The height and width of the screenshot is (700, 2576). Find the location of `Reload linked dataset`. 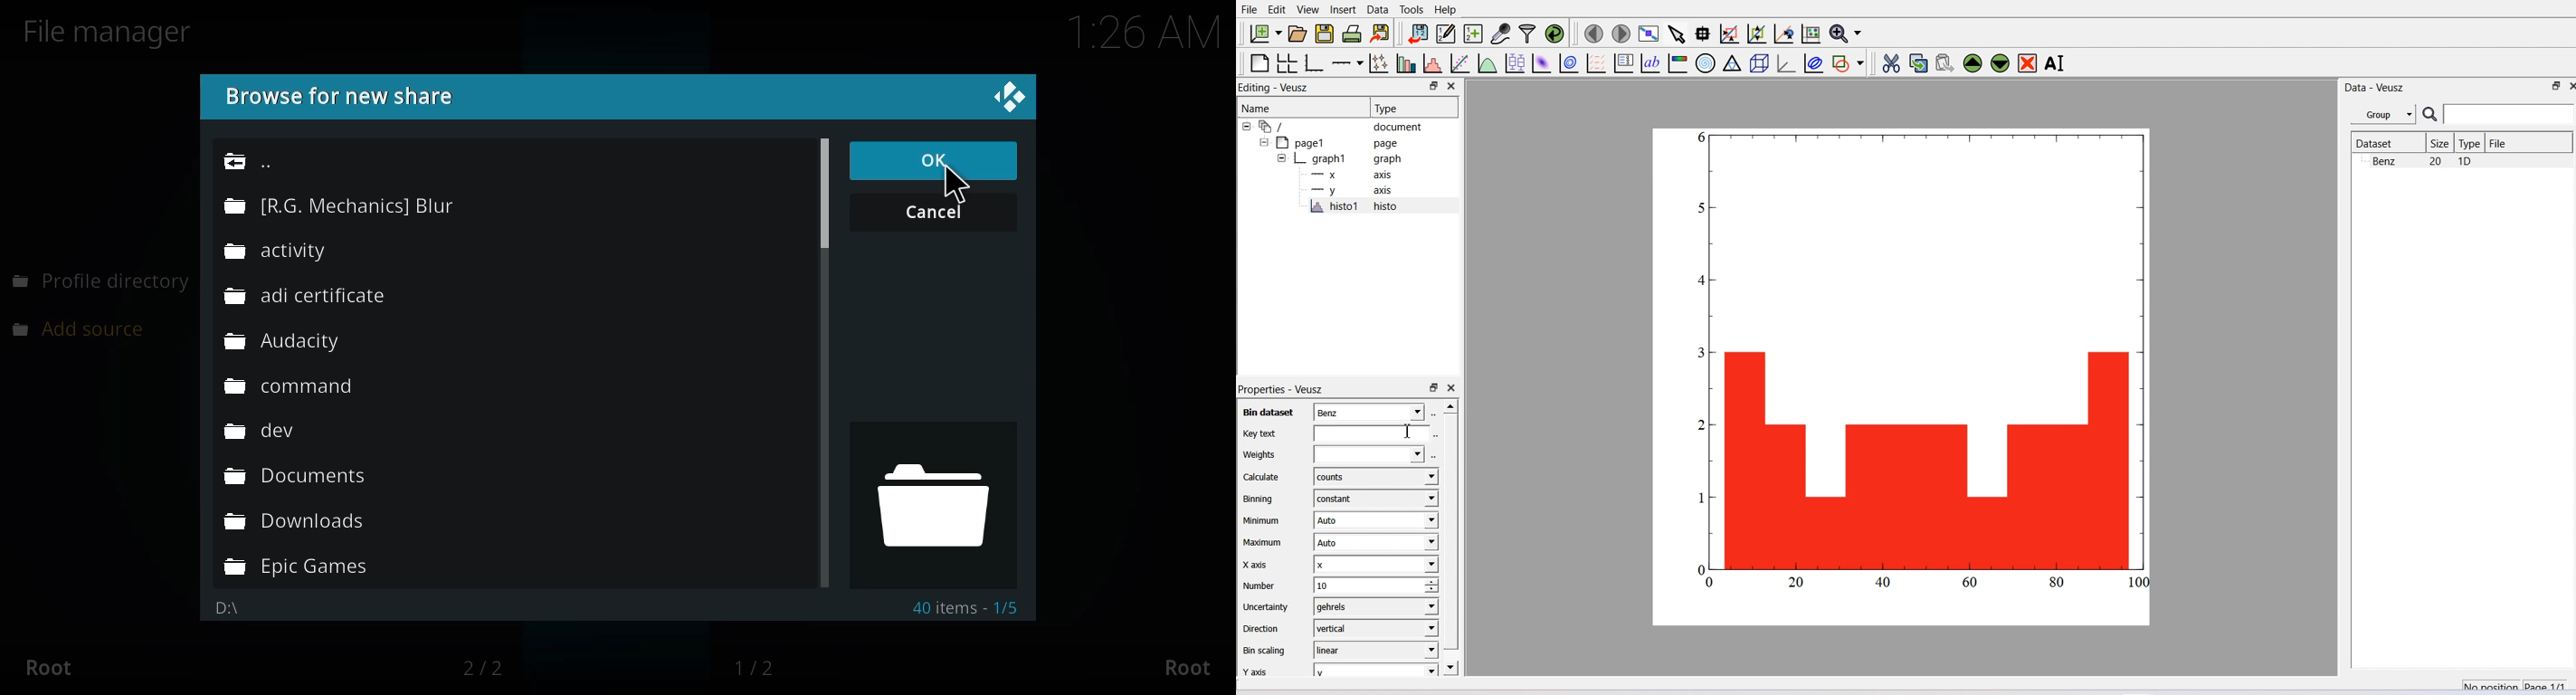

Reload linked dataset is located at coordinates (1555, 33).